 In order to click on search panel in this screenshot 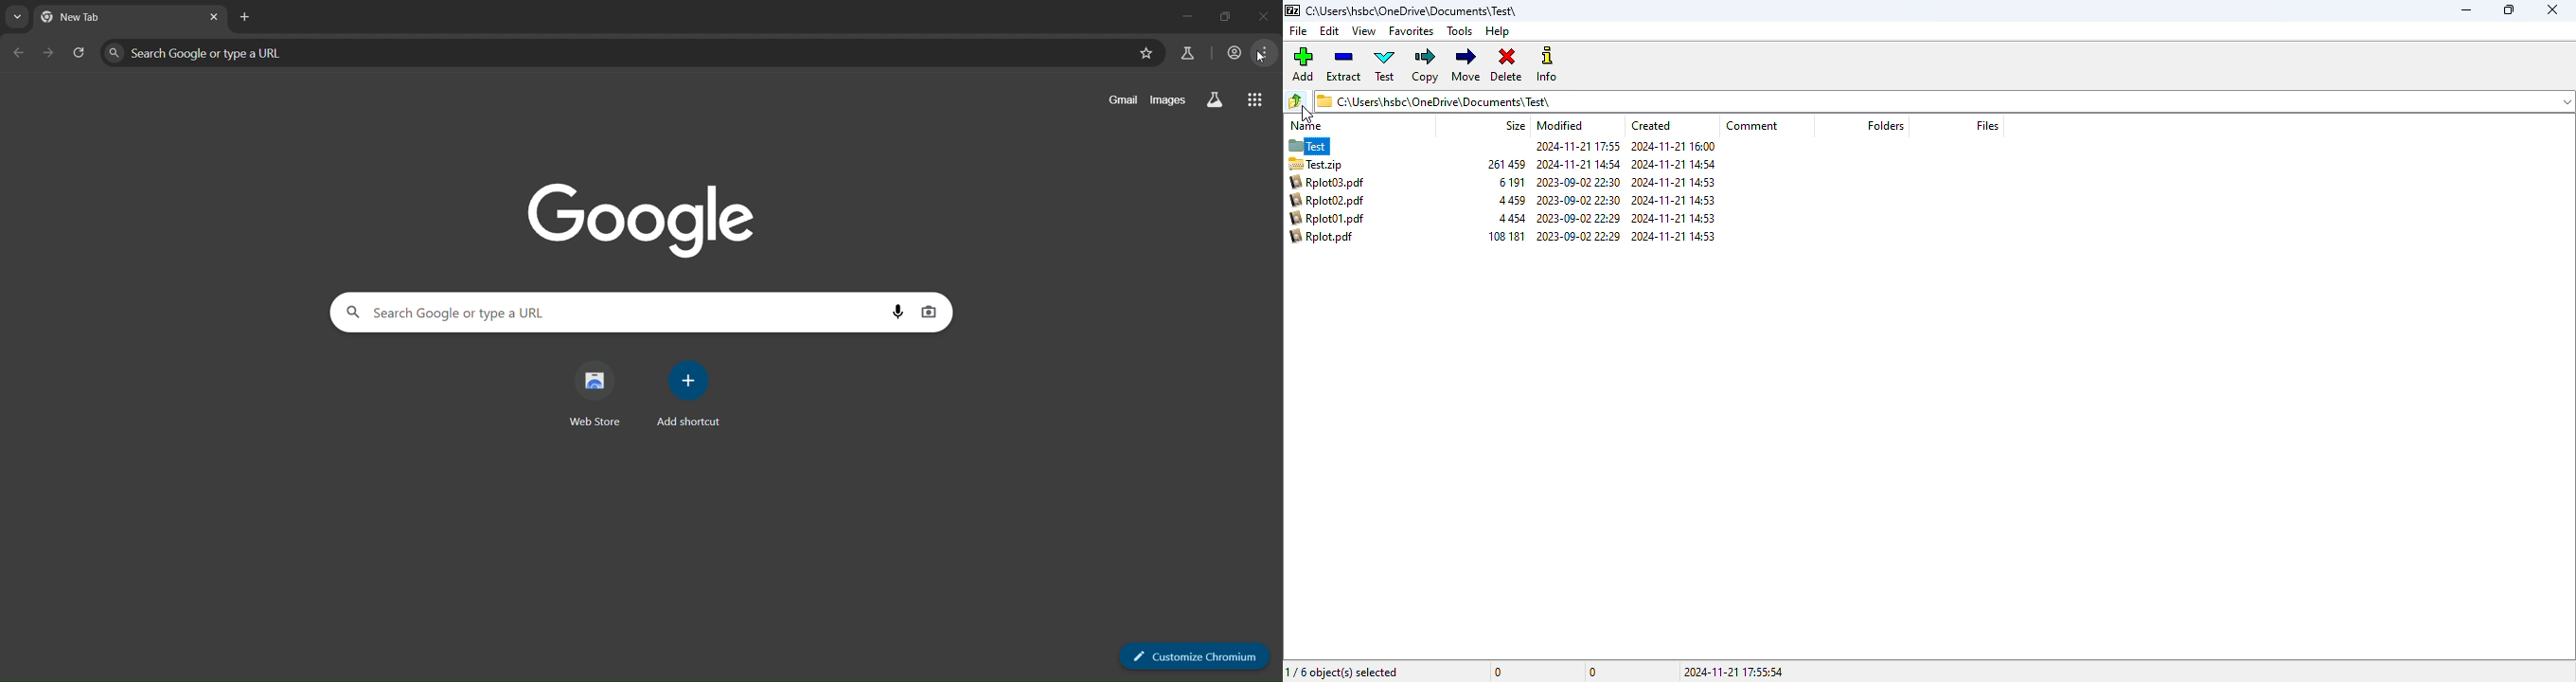, I will do `click(462, 312)`.